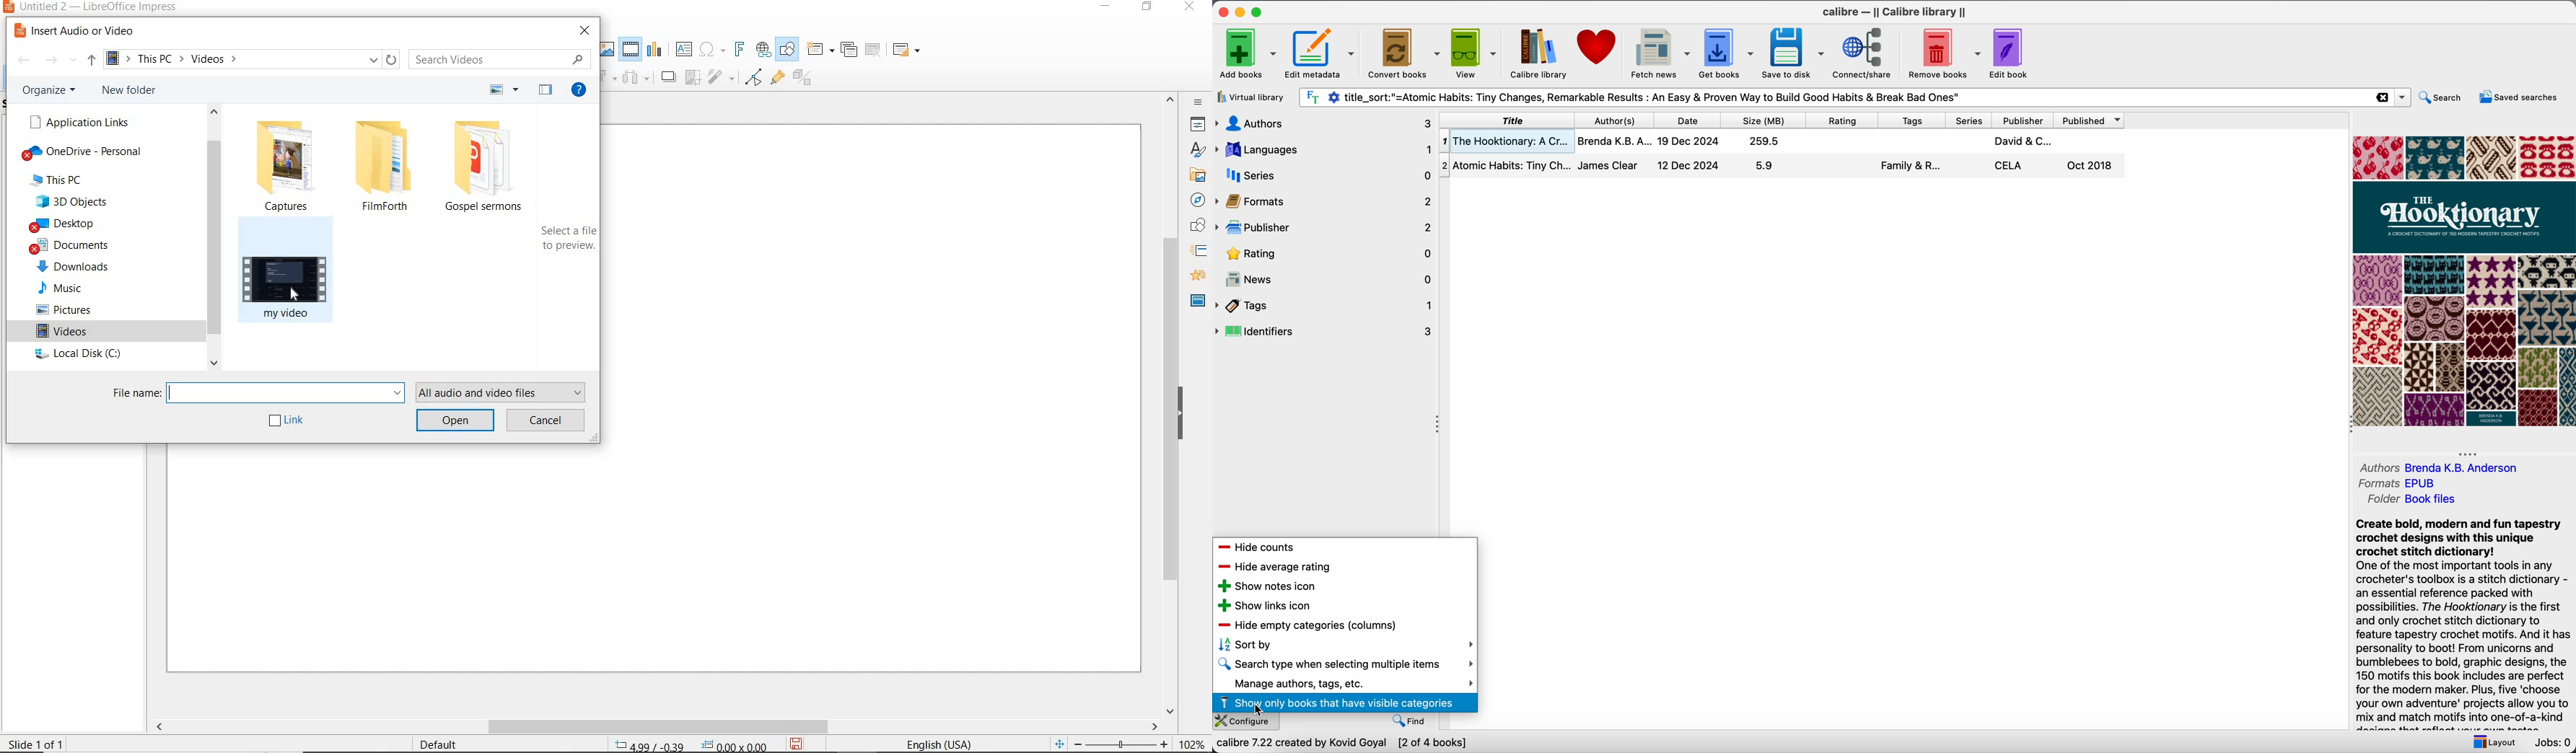 The width and height of the screenshot is (2576, 756). I want to click on master slide, so click(1196, 300).